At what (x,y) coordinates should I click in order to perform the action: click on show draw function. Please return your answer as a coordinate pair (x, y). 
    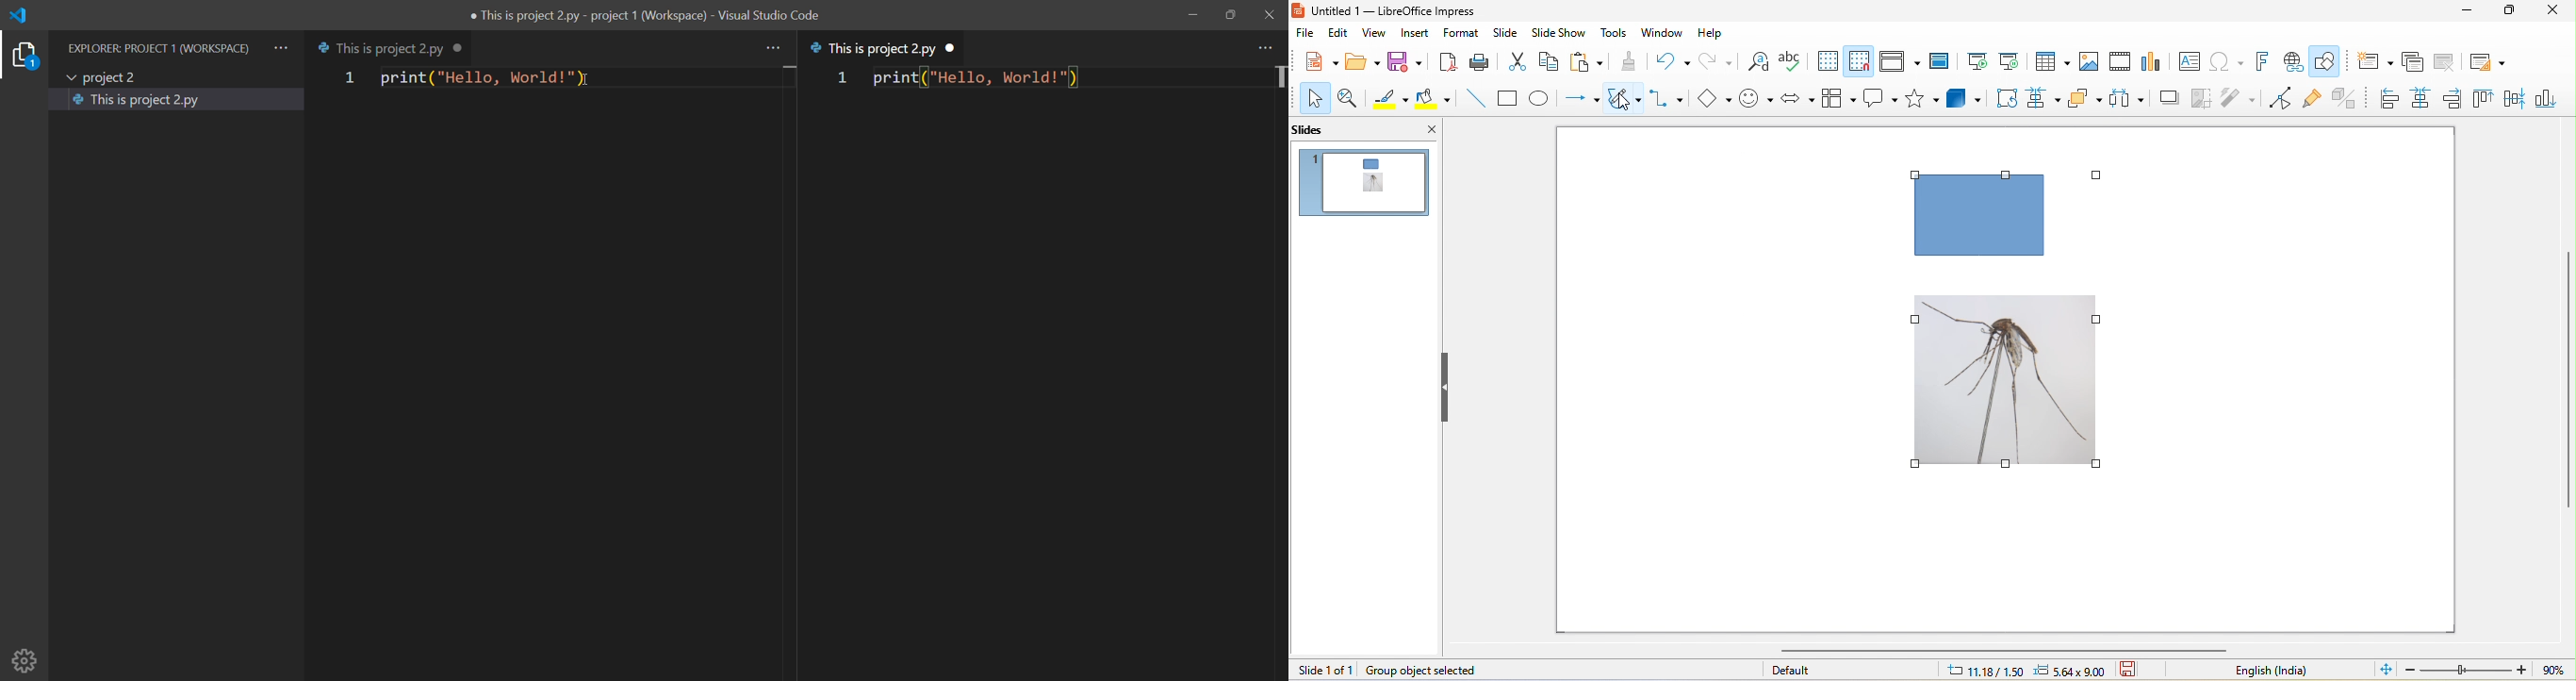
    Looking at the image, I should click on (2333, 61).